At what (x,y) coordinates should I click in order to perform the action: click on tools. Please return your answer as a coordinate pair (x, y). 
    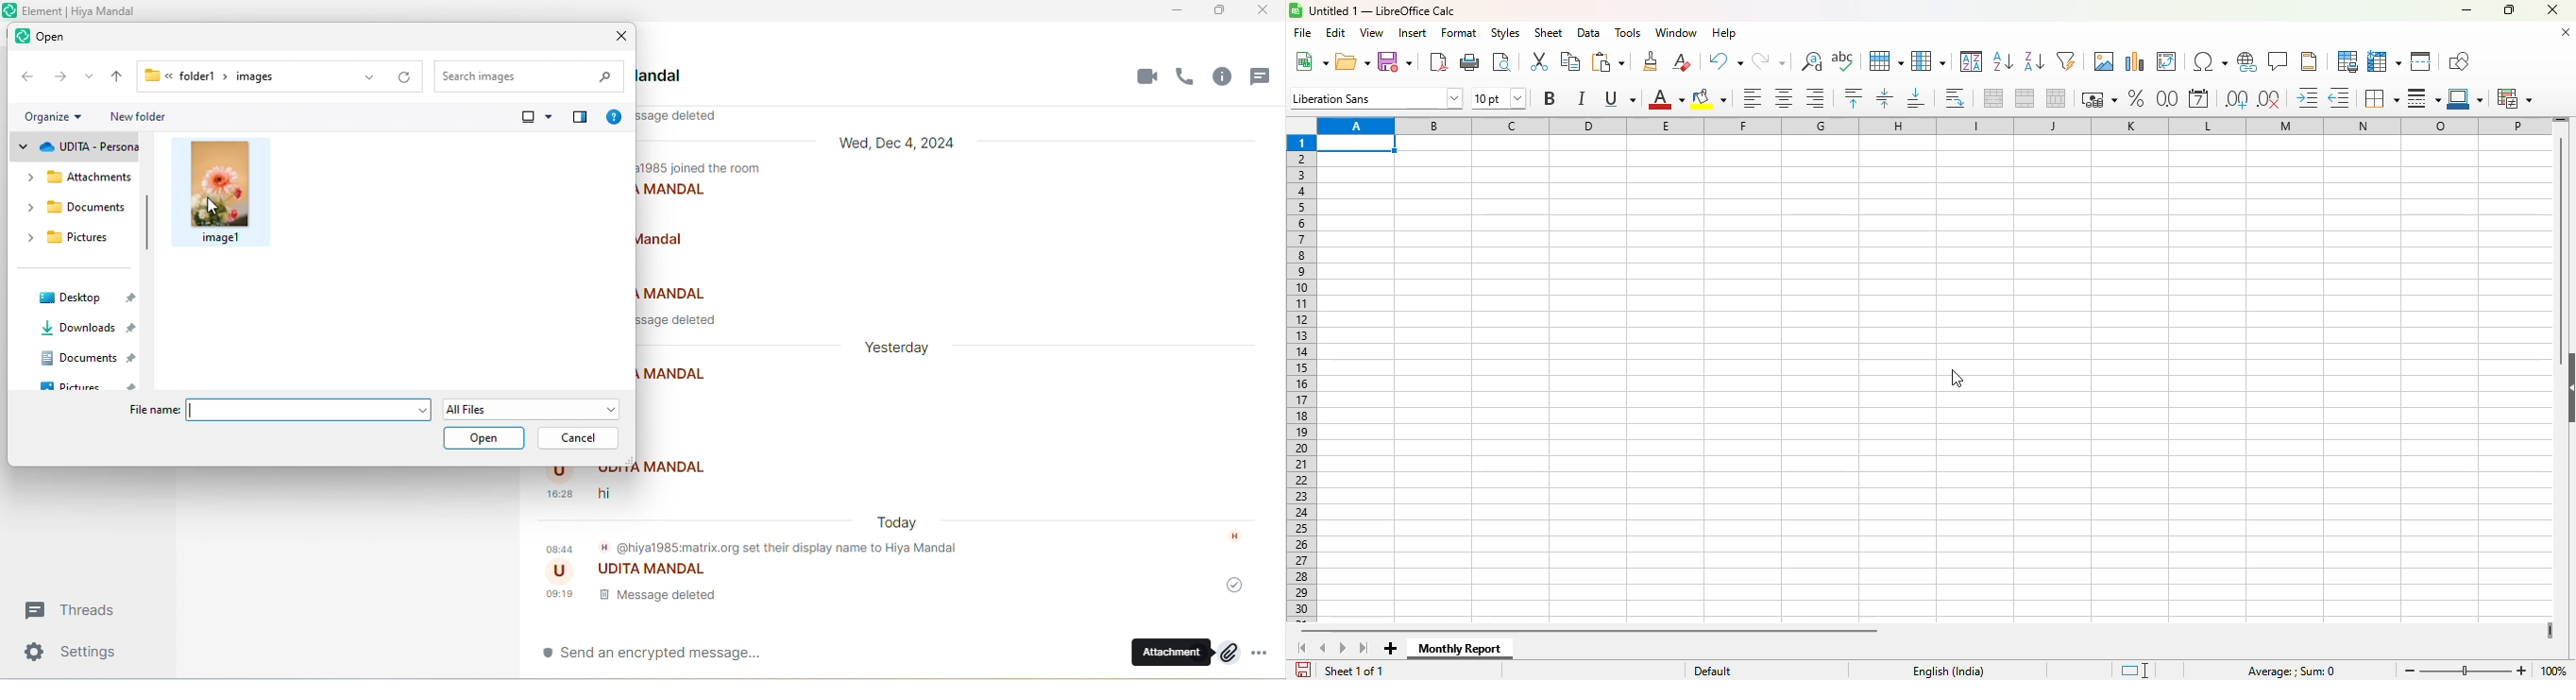
    Looking at the image, I should click on (1628, 32).